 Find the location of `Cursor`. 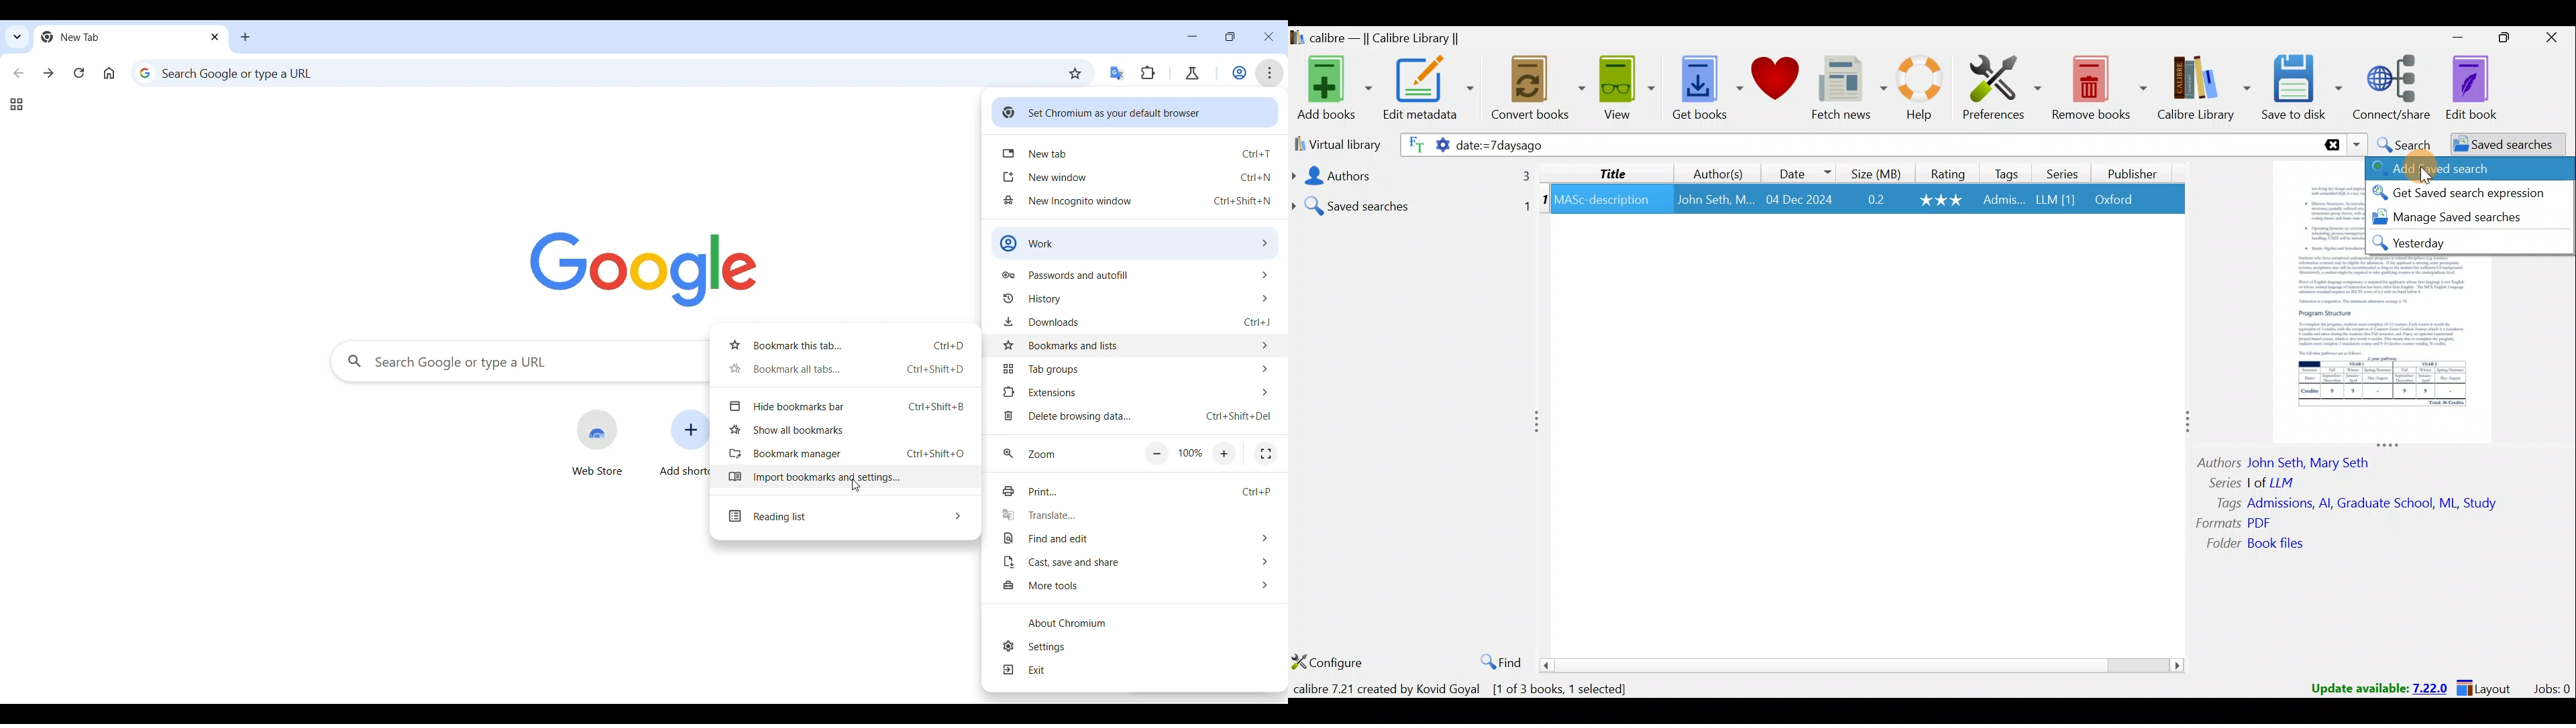

Cursor is located at coordinates (2424, 172).